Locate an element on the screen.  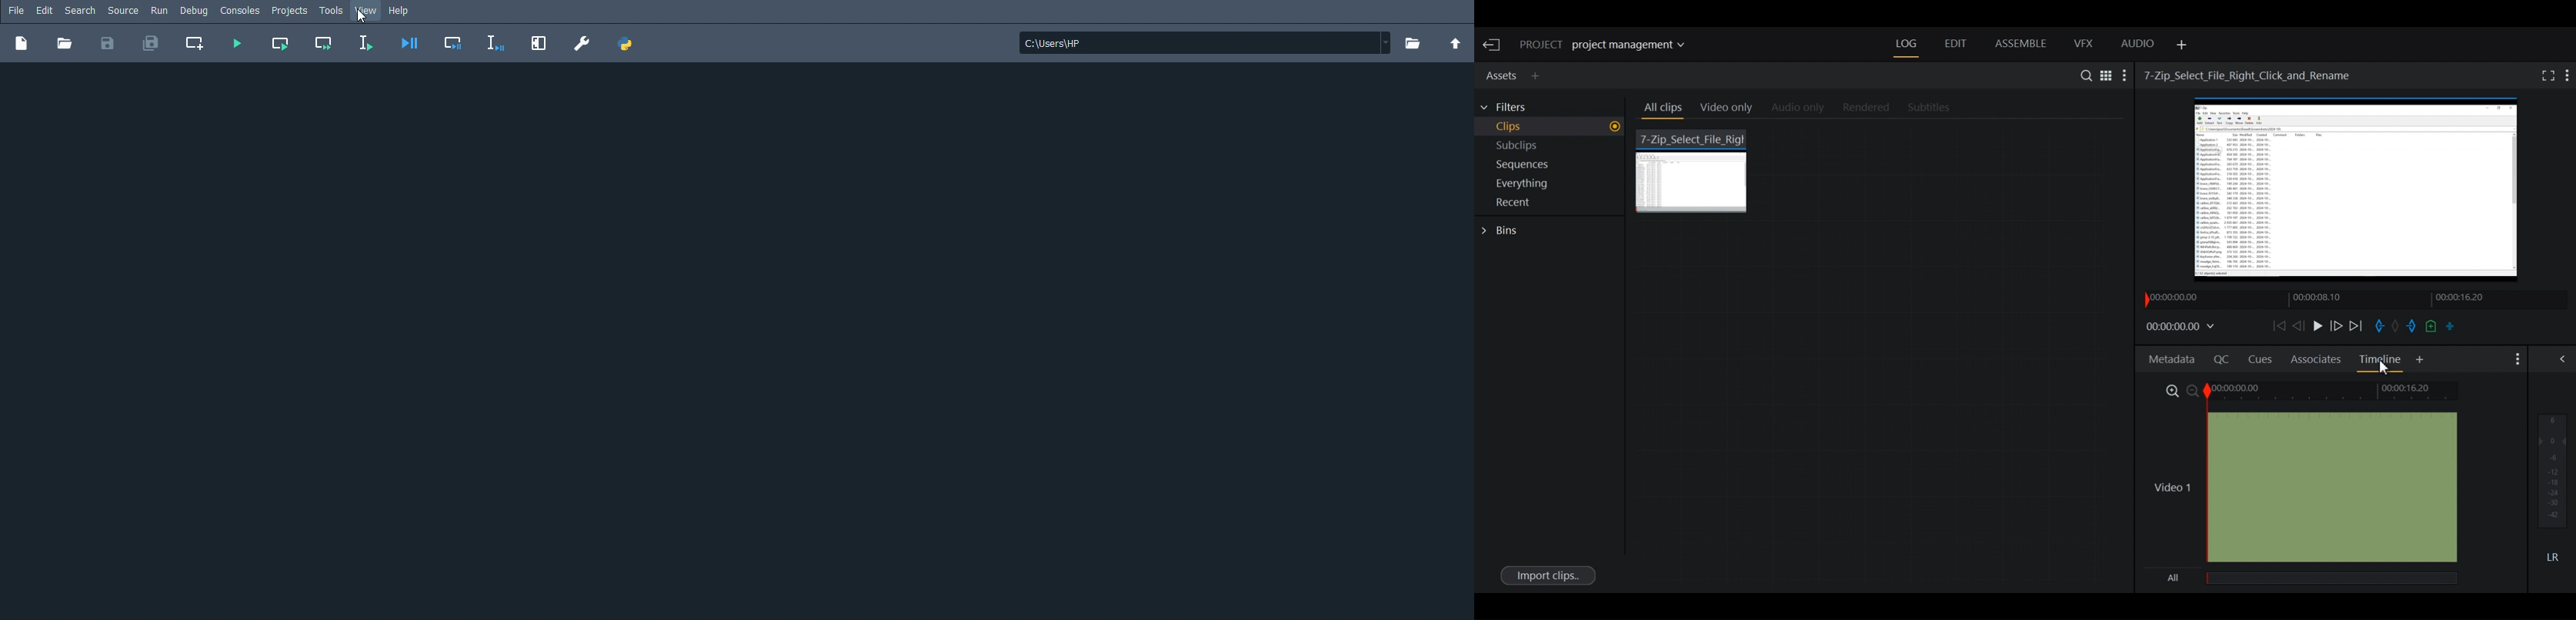
Zoom Timeline is located at coordinates (2302, 390).